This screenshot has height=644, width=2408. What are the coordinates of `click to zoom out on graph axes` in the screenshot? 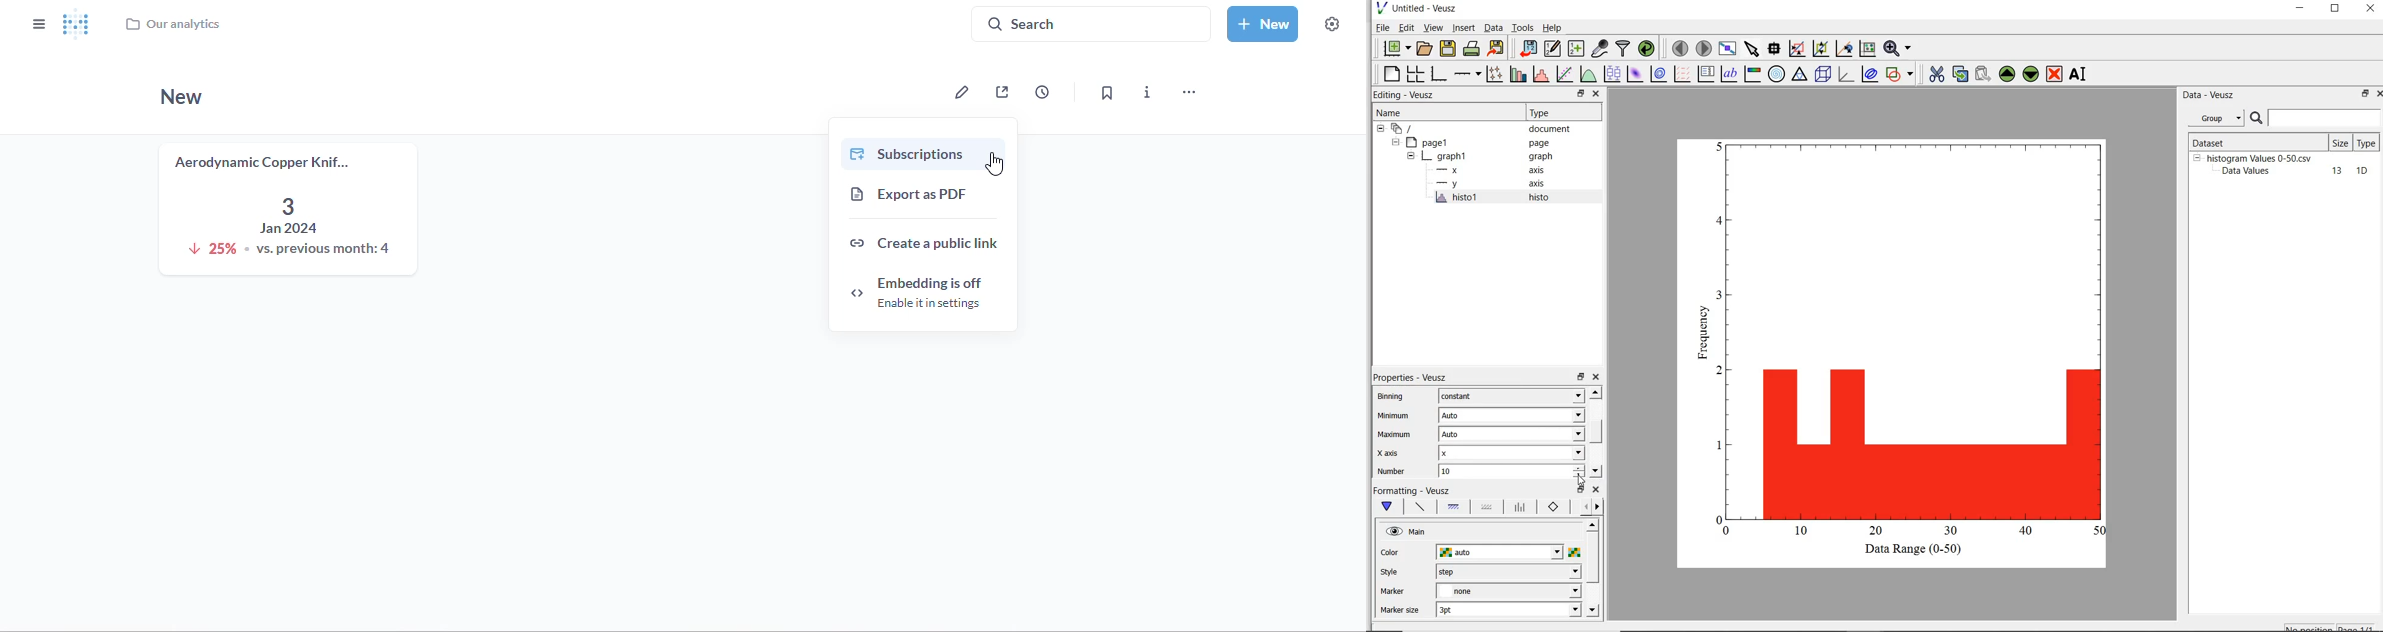 It's located at (1844, 48).